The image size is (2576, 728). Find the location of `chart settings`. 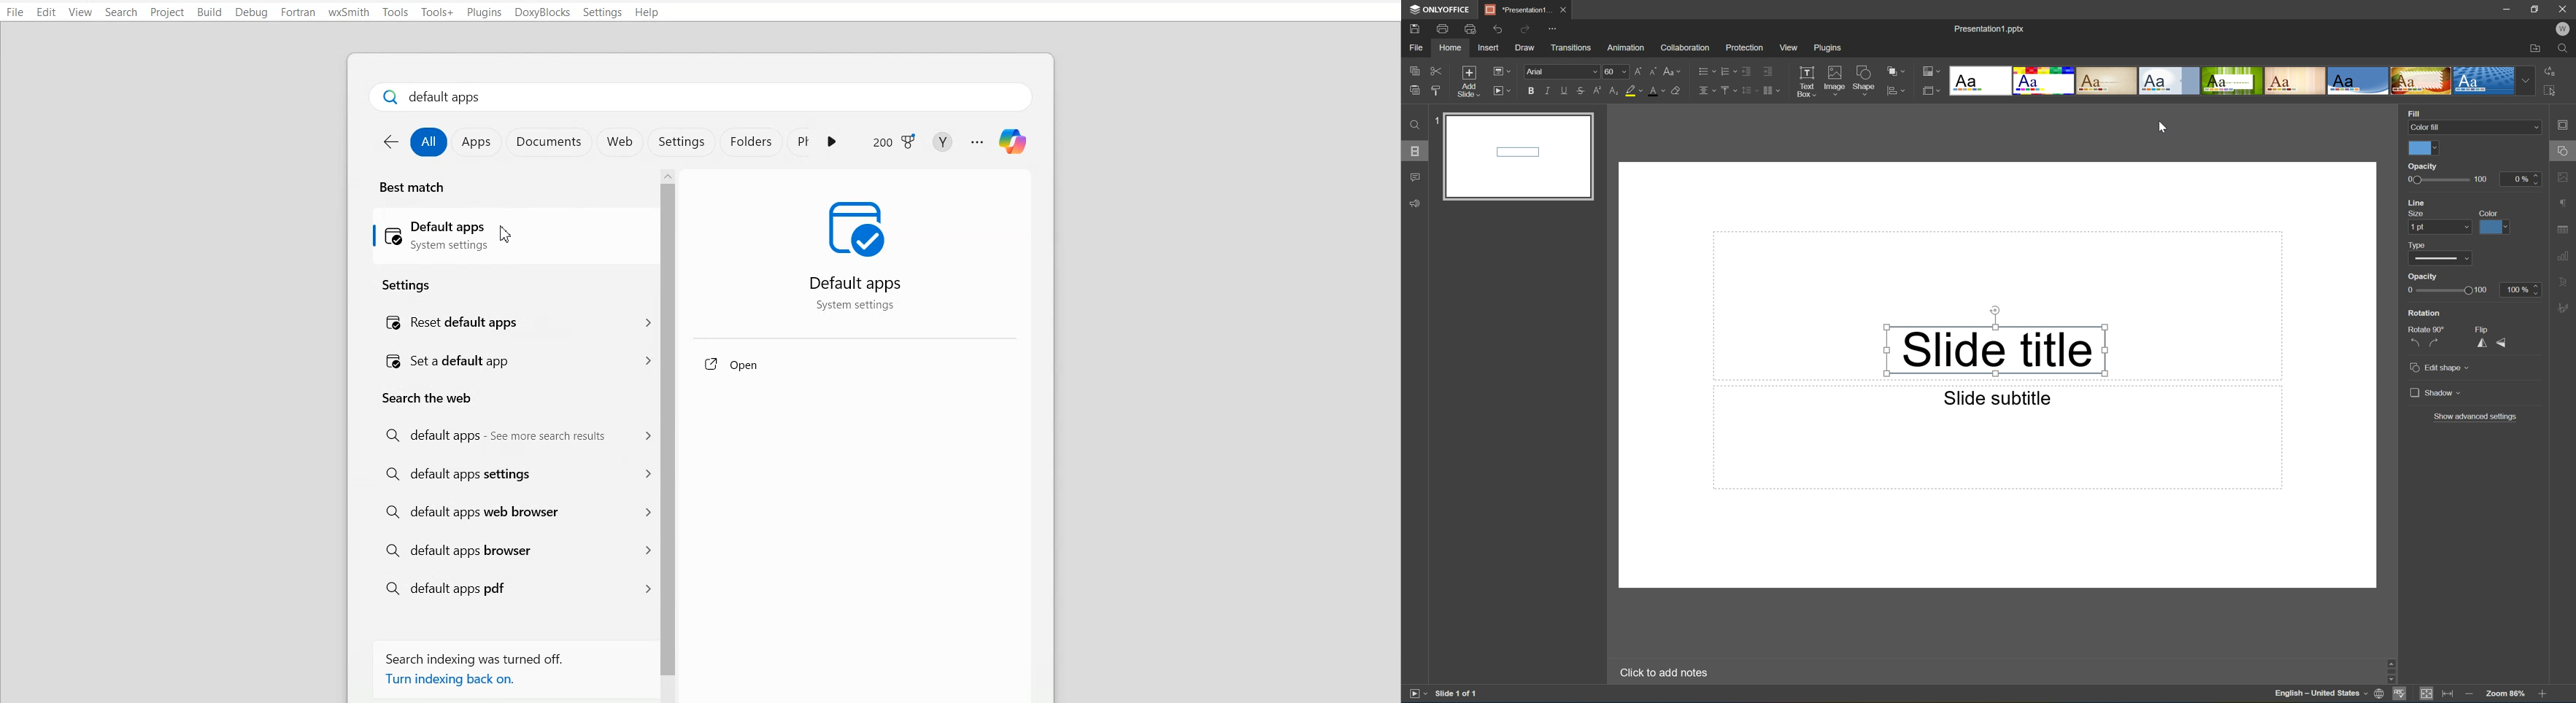

chart settings is located at coordinates (2565, 257).